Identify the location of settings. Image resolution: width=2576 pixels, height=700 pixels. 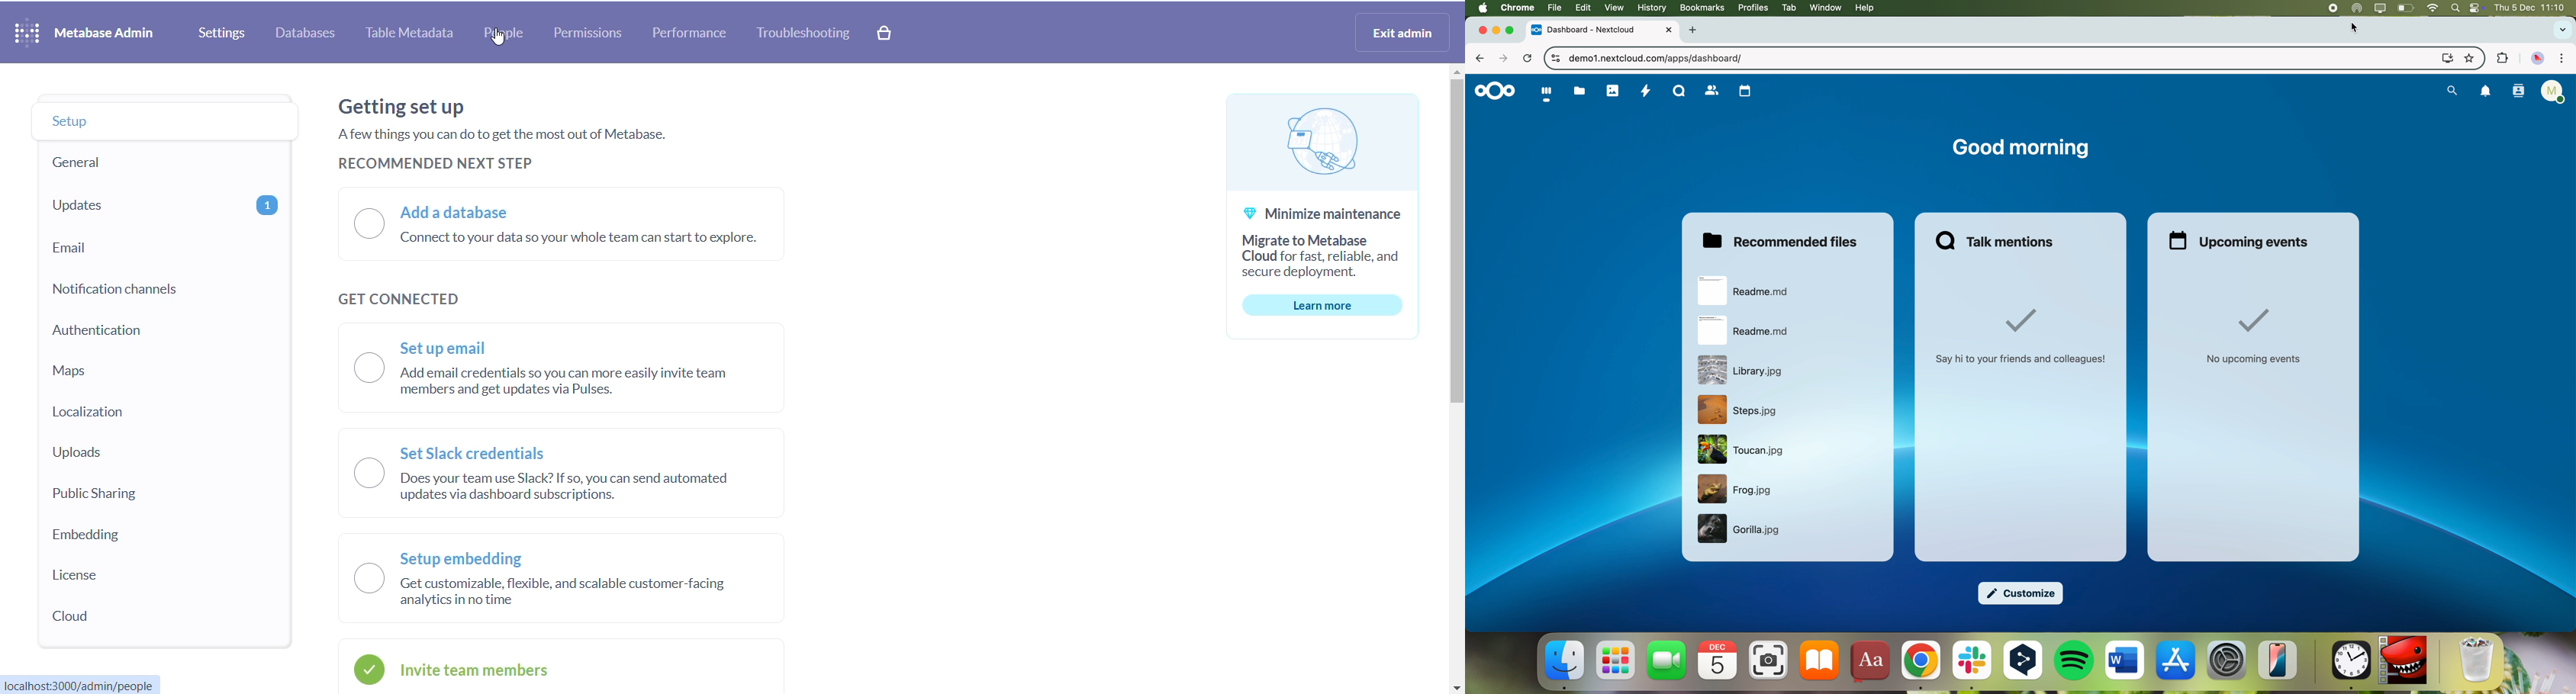
(224, 32).